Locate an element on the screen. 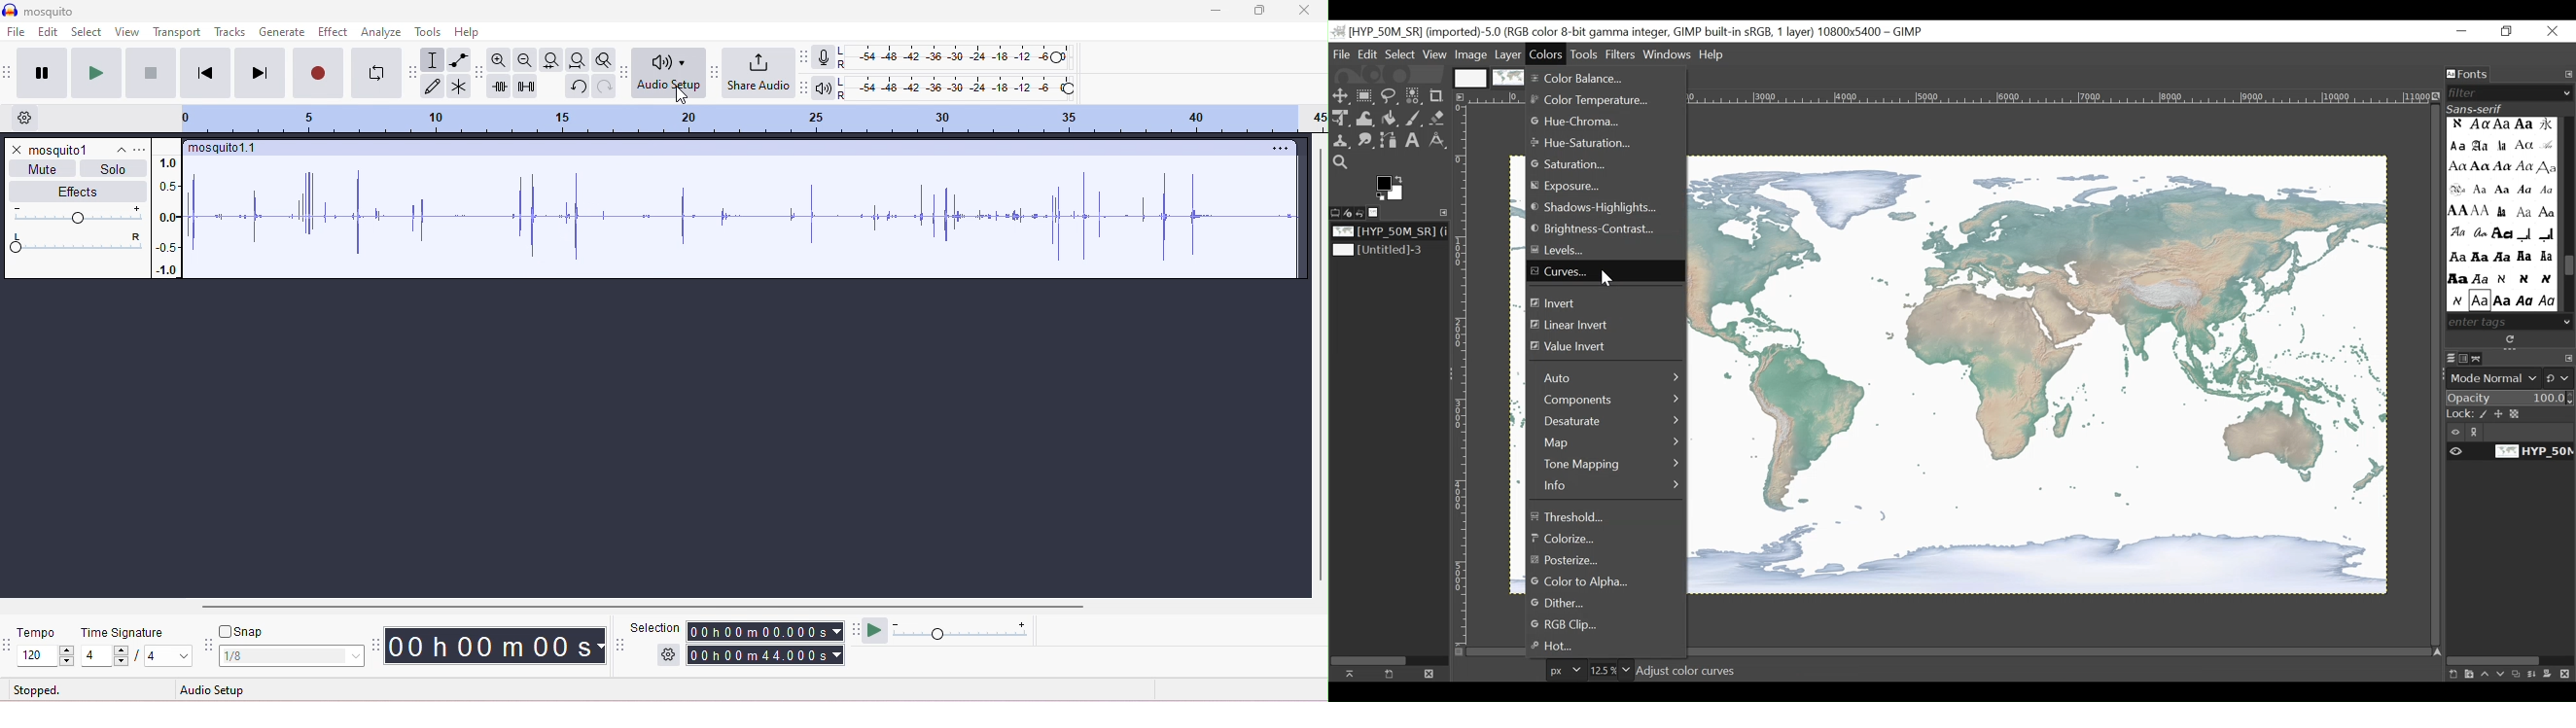 Image resolution: width=2576 pixels, height=728 pixels. track title is located at coordinates (225, 150).